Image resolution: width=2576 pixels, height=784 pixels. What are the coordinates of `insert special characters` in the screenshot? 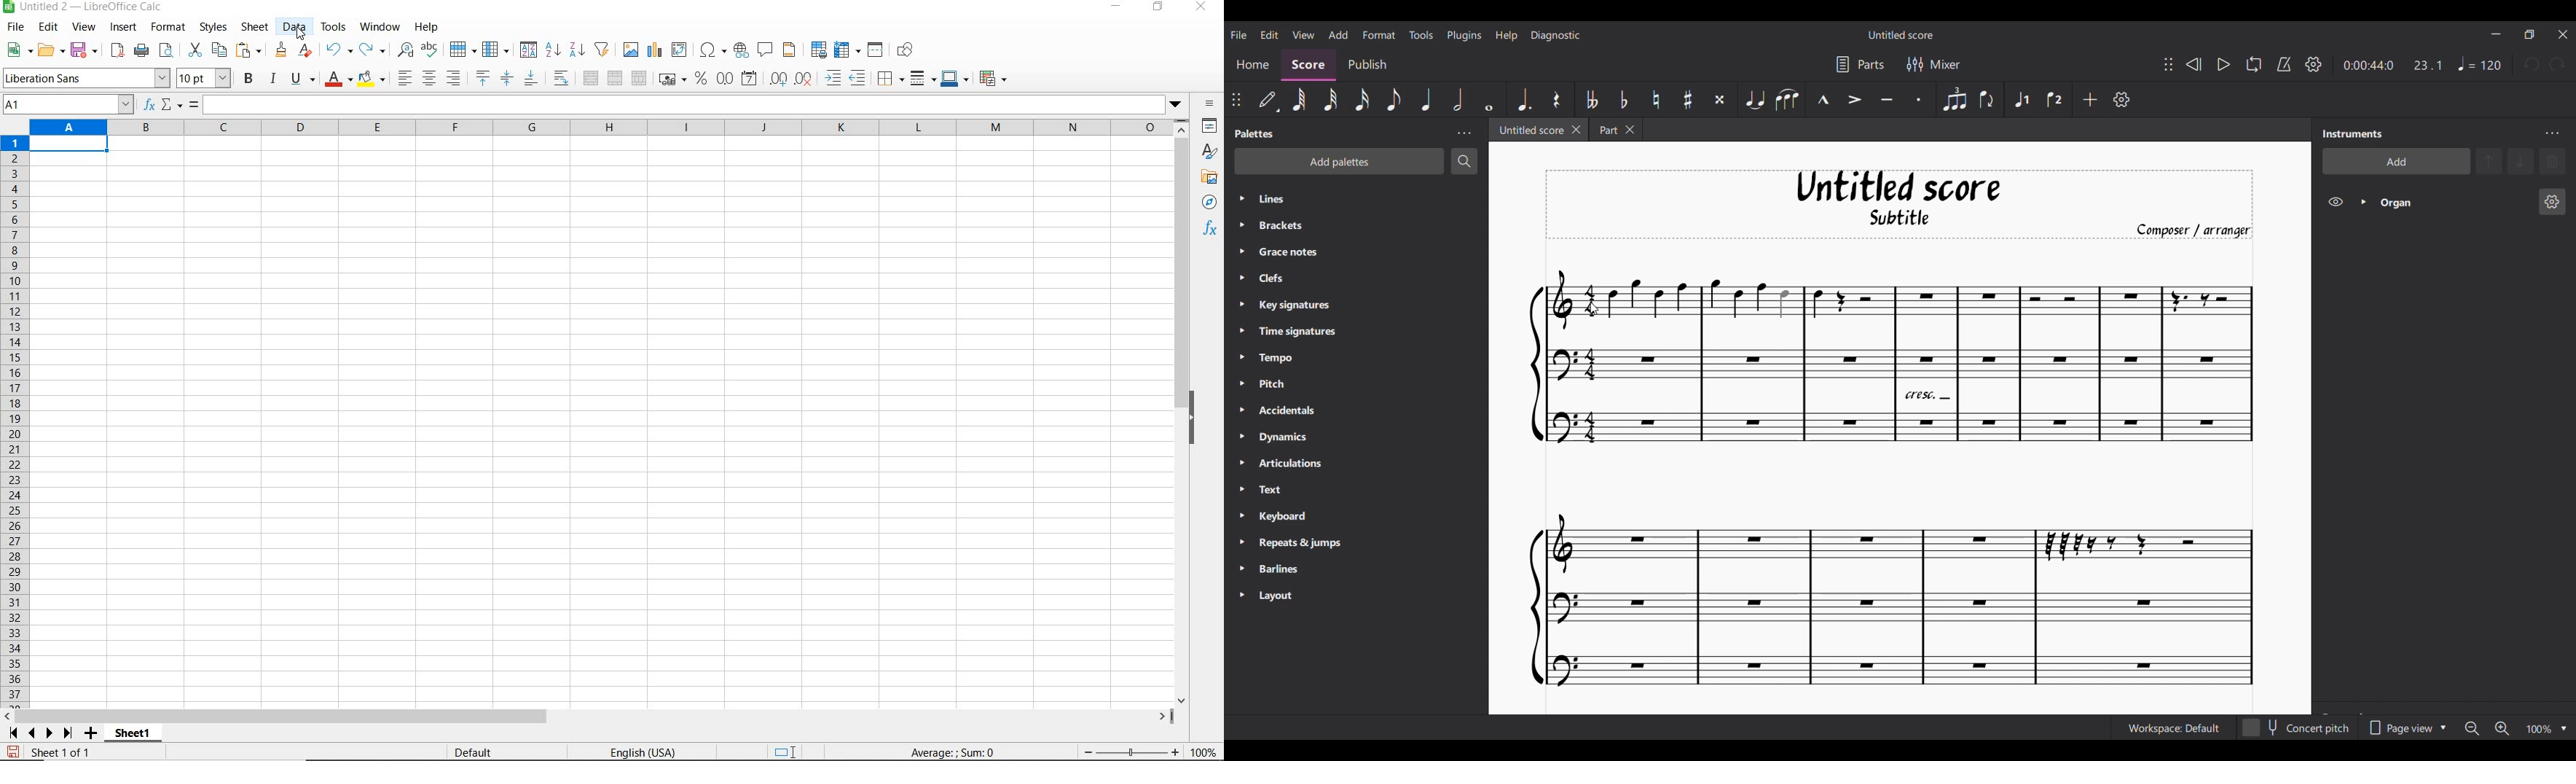 It's located at (713, 50).